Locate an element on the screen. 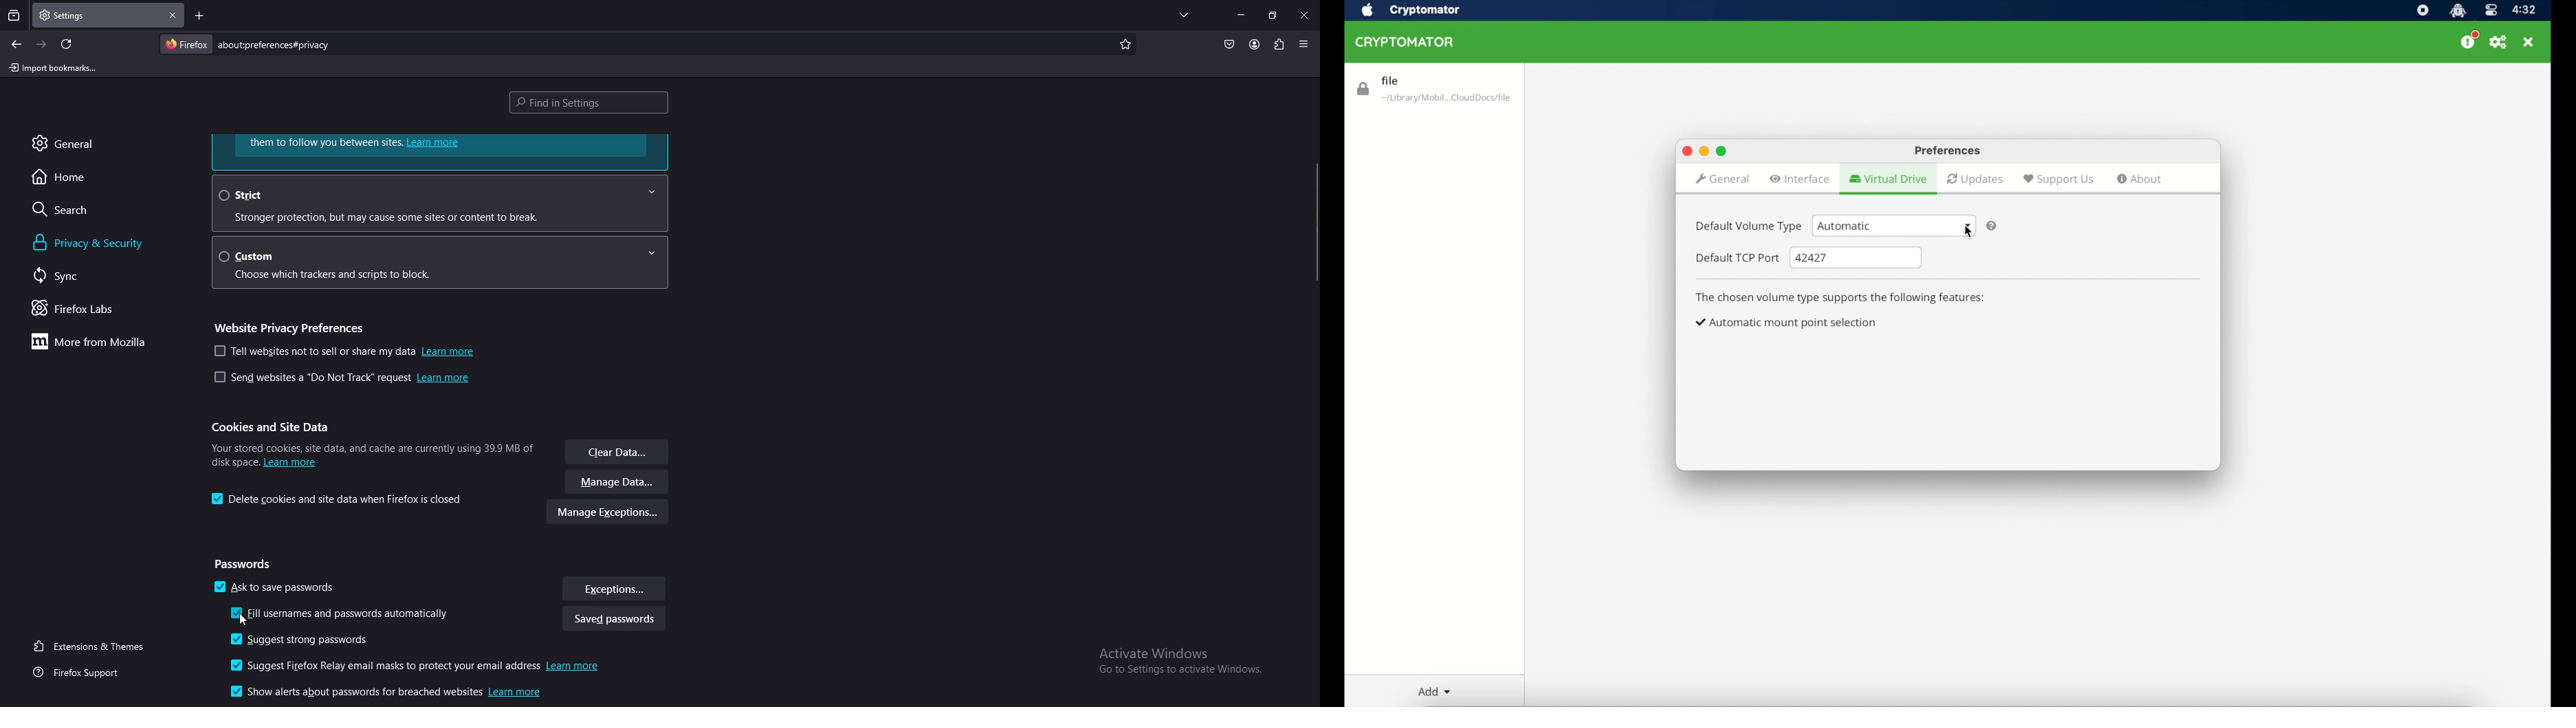 The height and width of the screenshot is (728, 2576). custom is located at coordinates (441, 263).